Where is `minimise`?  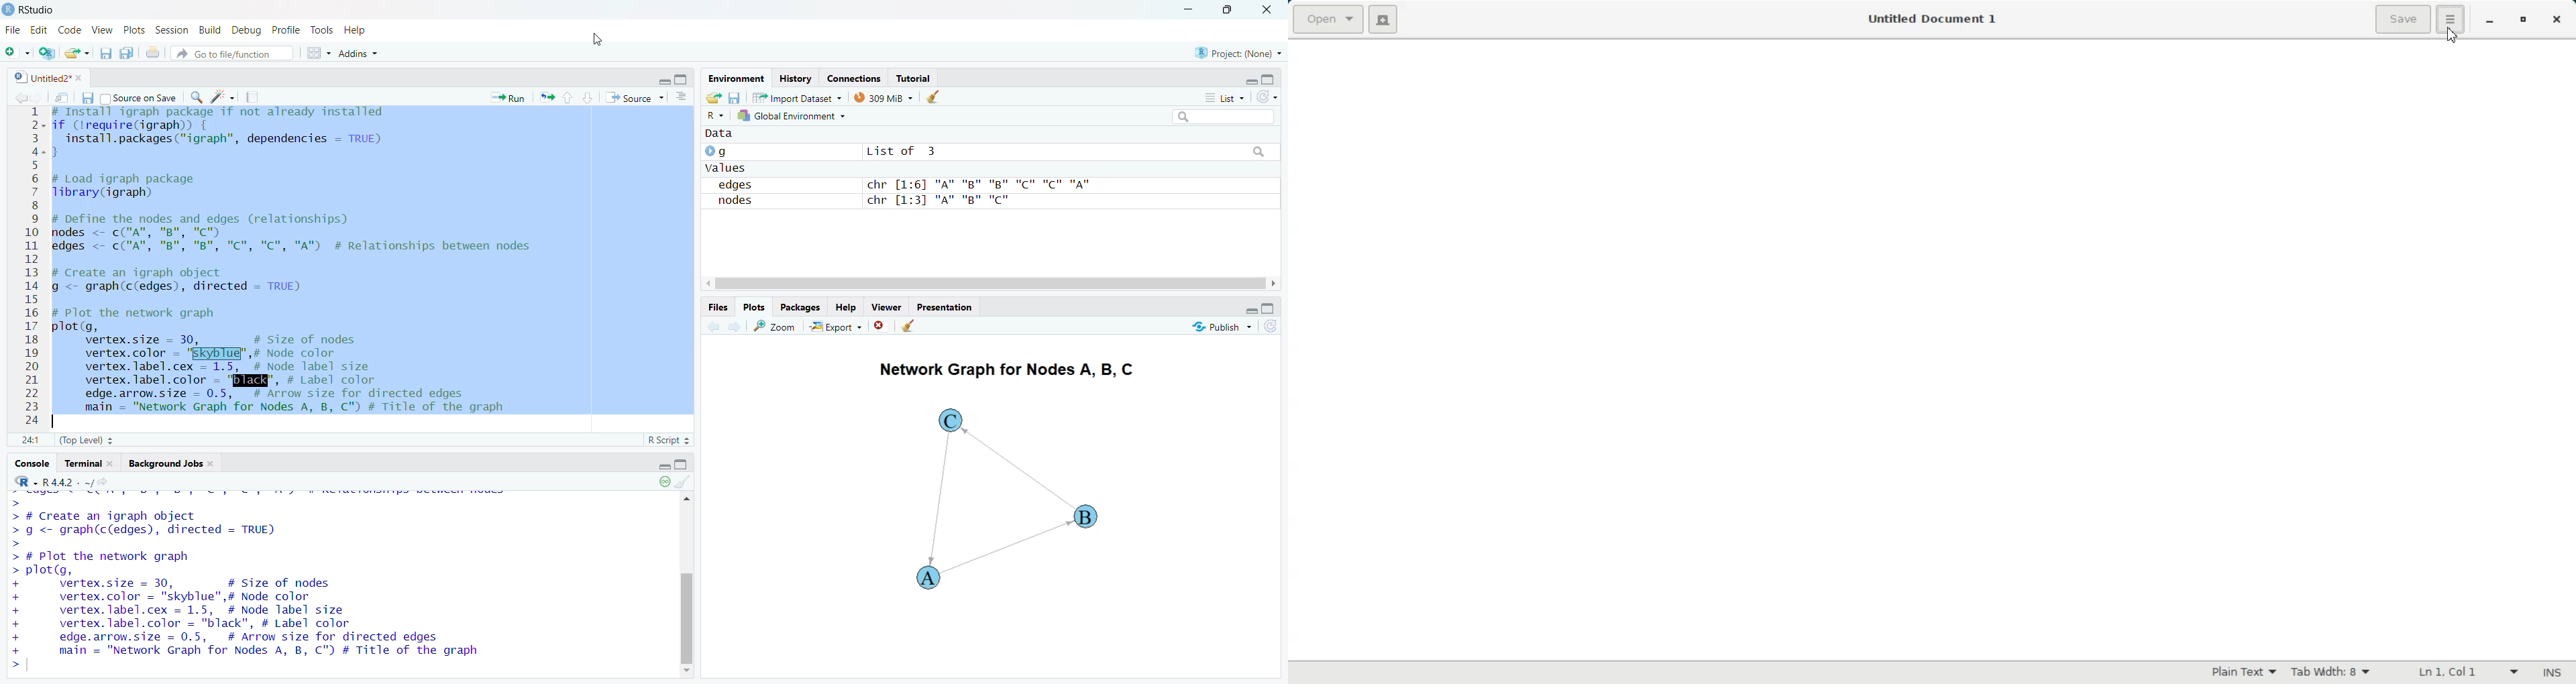
minimise is located at coordinates (1188, 9).